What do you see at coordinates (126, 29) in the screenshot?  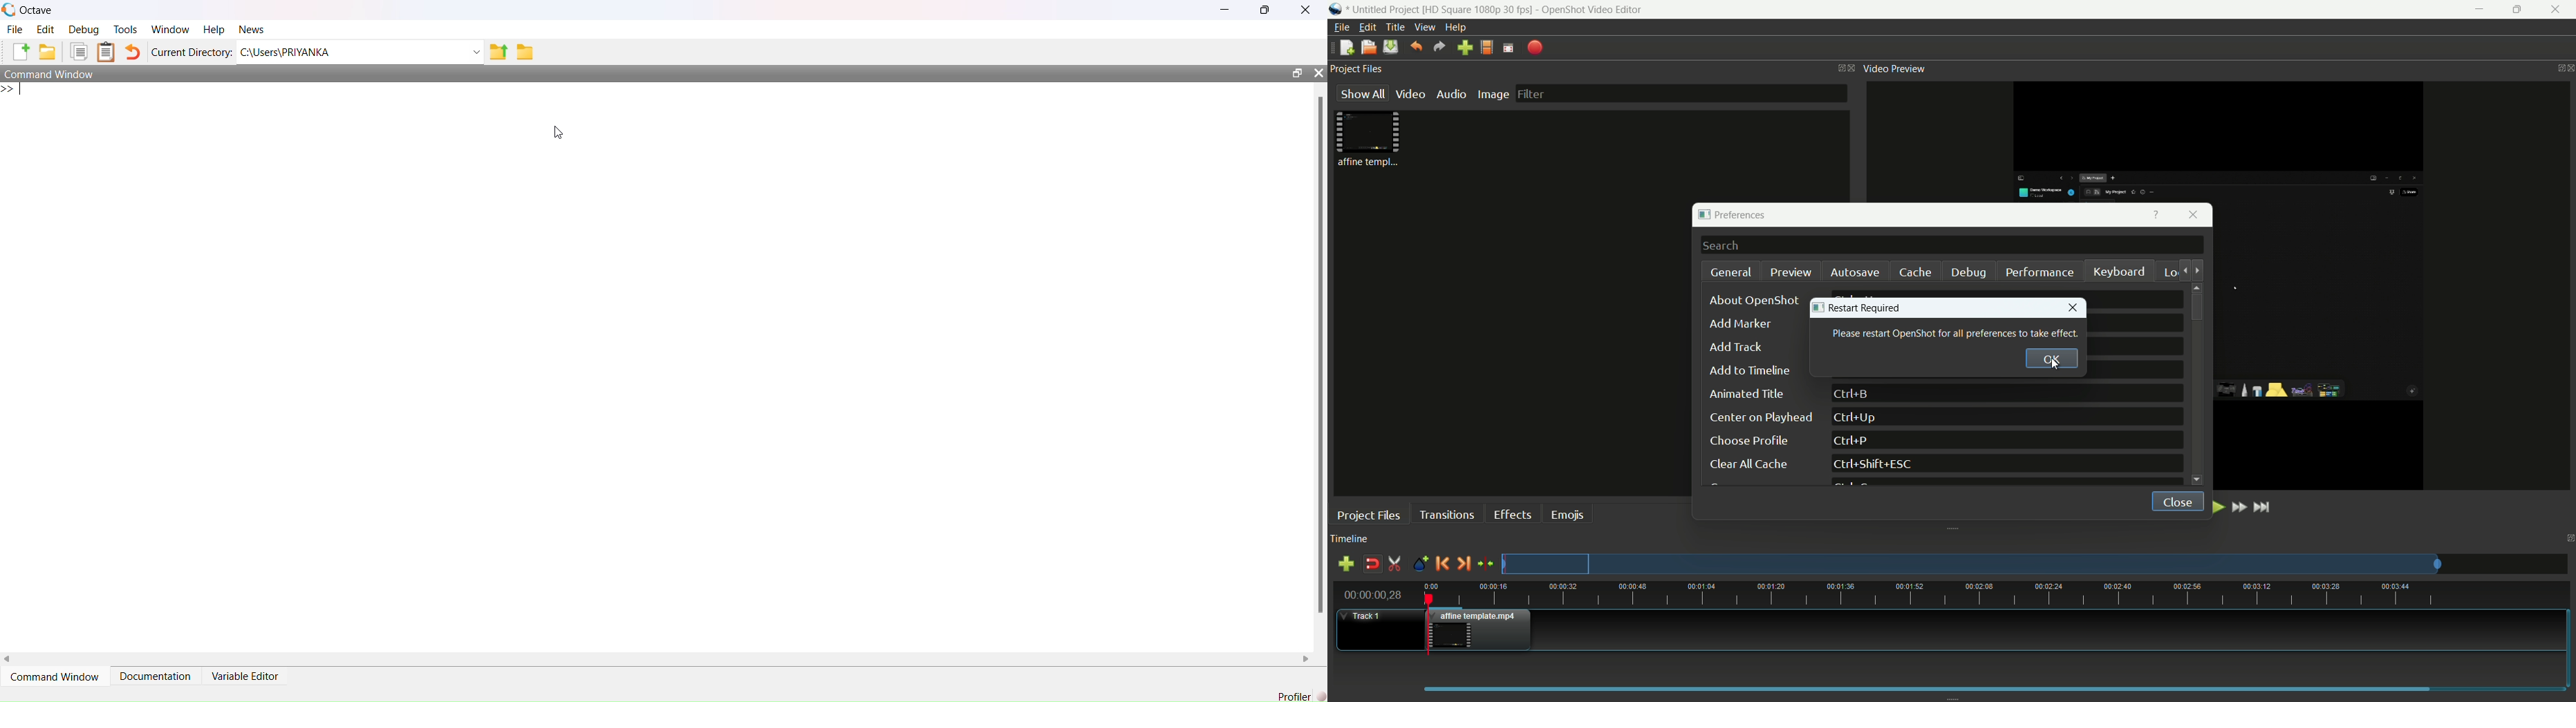 I see `Tools` at bounding box center [126, 29].